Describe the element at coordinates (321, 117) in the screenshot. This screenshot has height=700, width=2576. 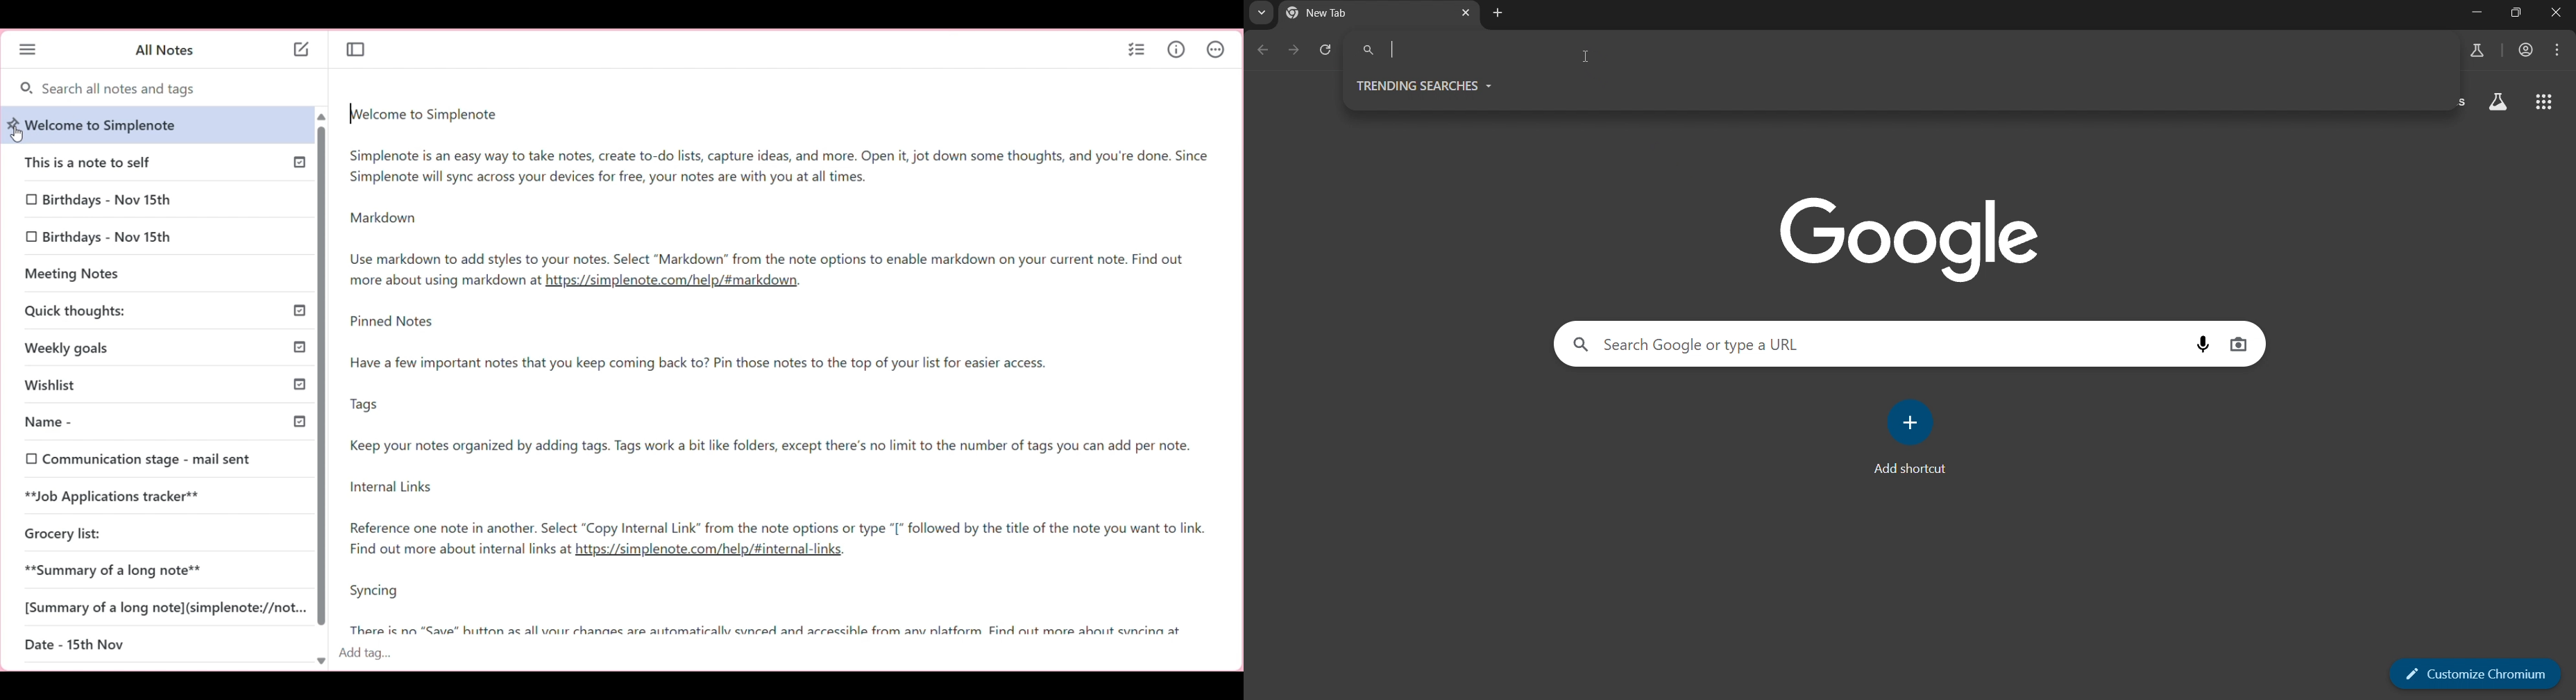
I see `quick slide to top` at that location.